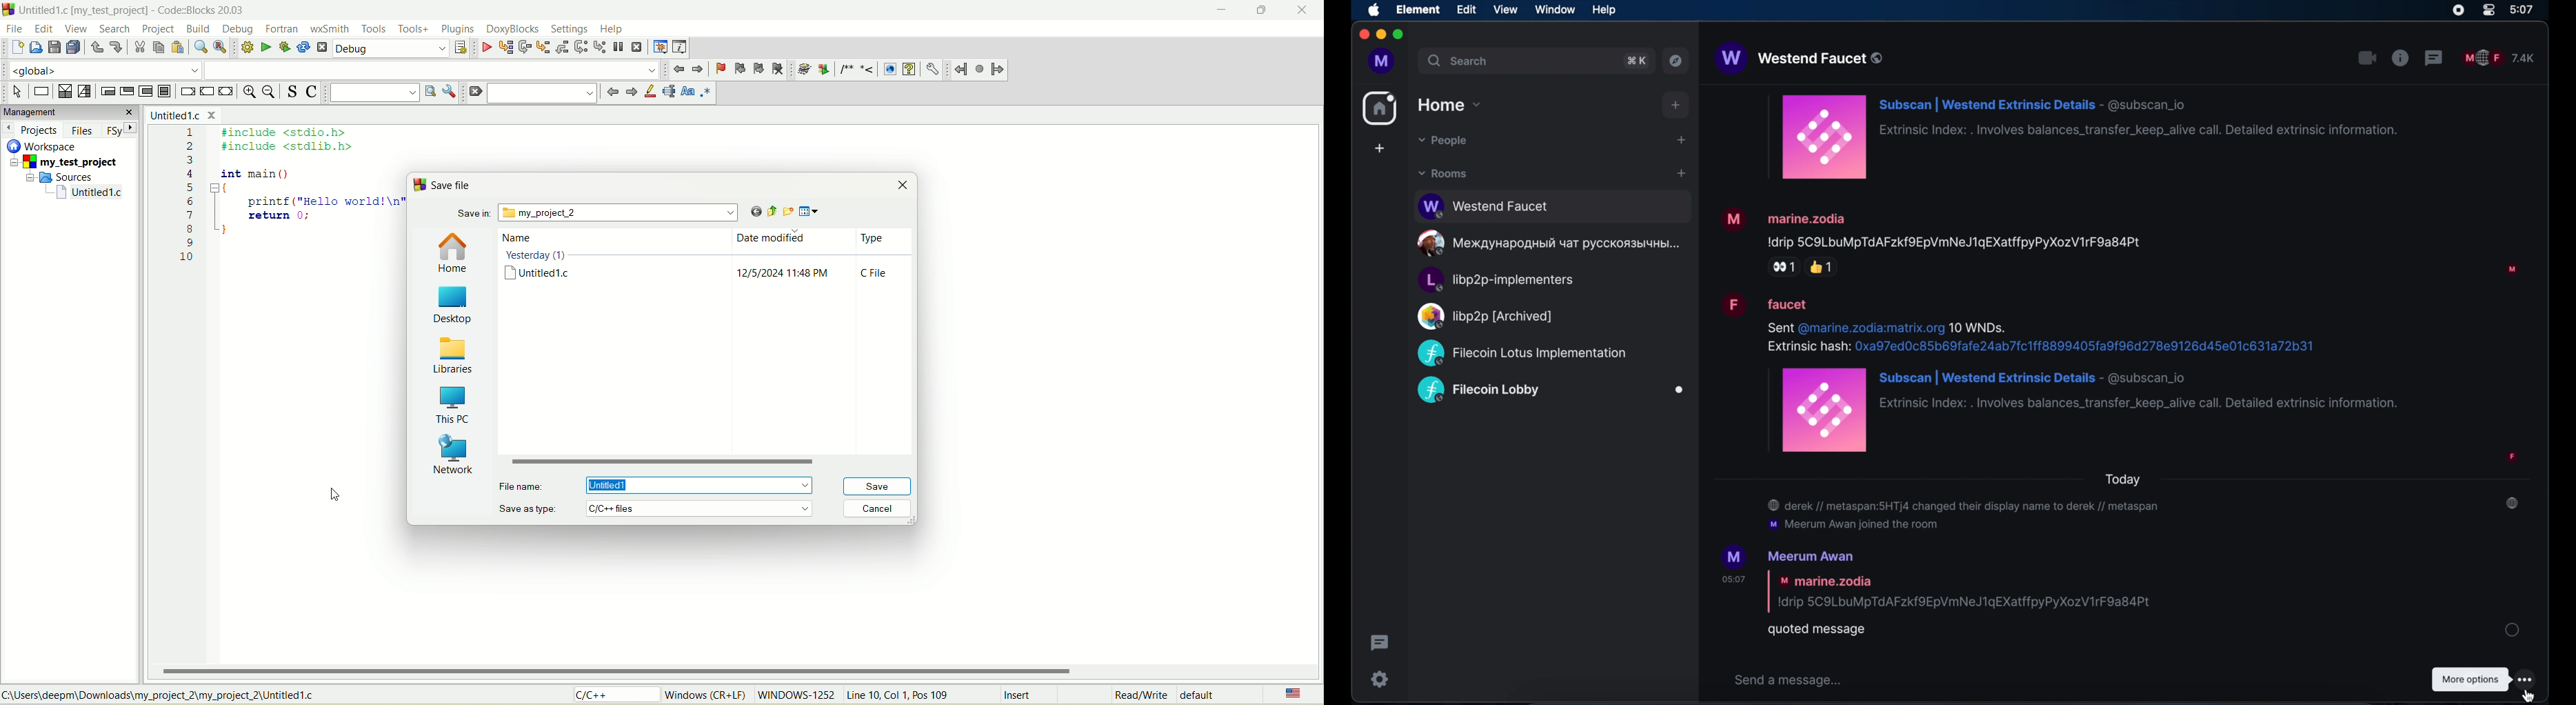 The height and width of the screenshot is (728, 2576). I want to click on public room participants, so click(2500, 58).